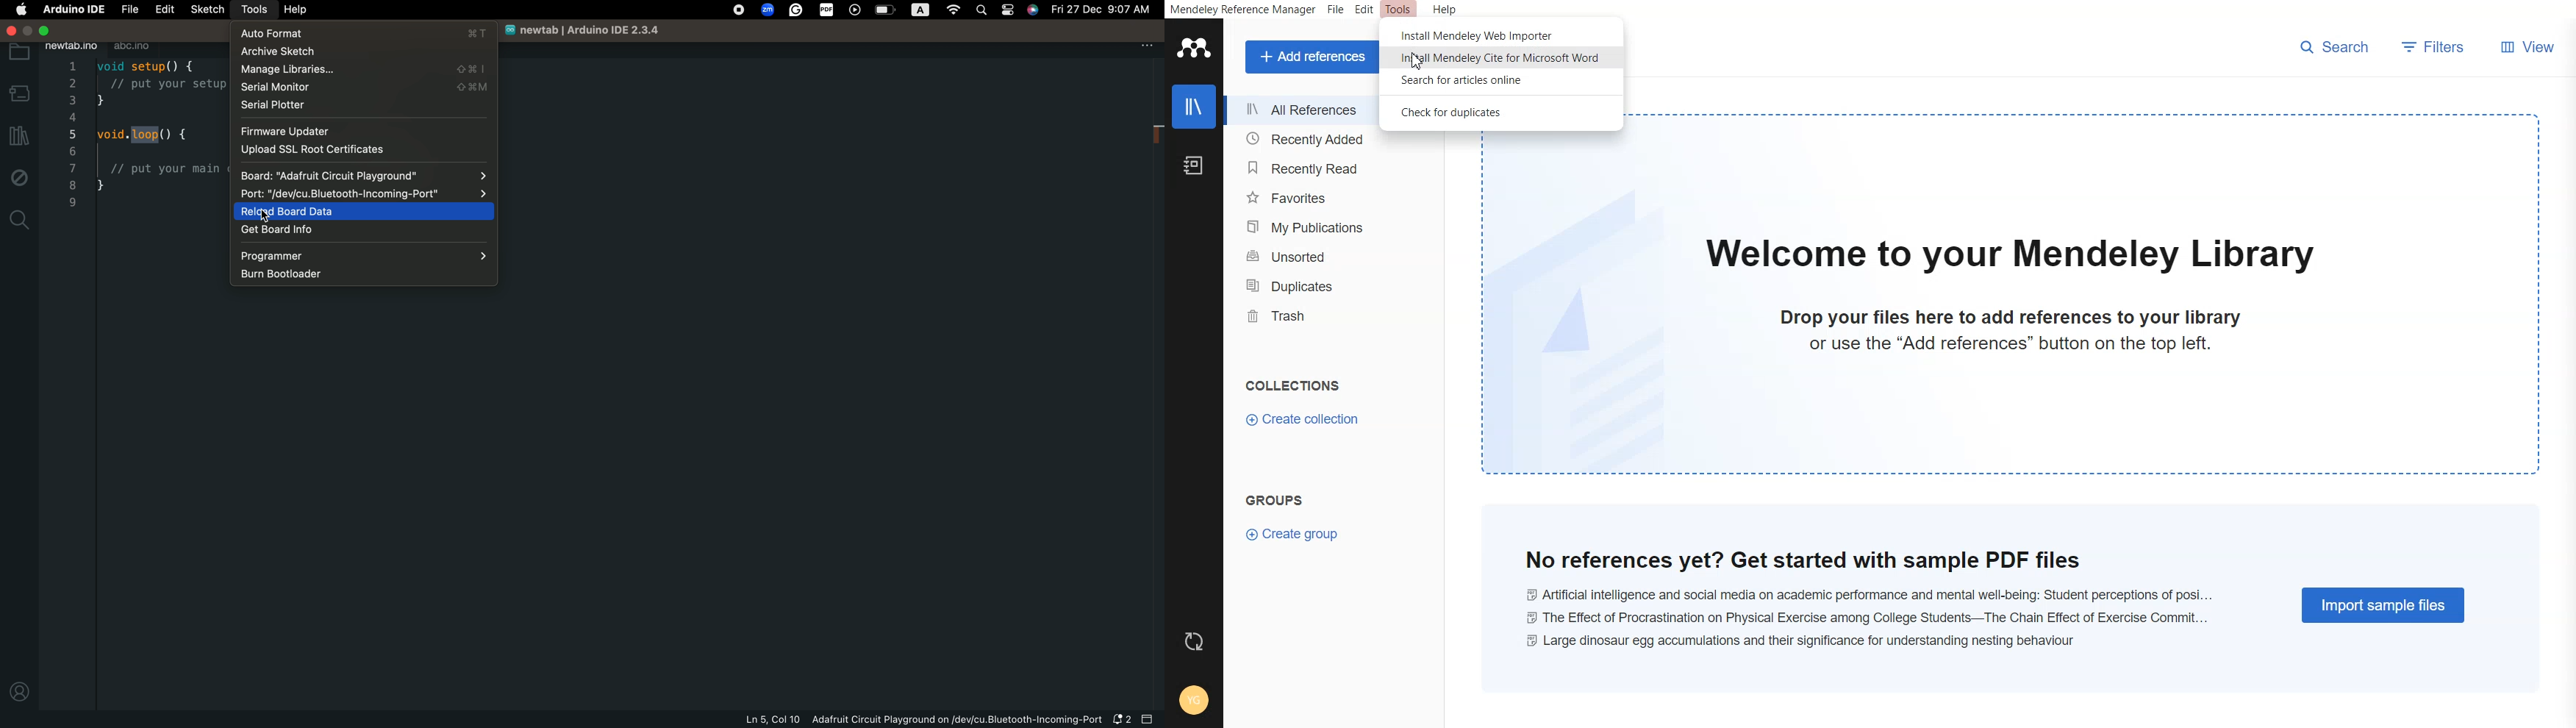 This screenshot has width=2576, height=728. I want to click on File, so click(1335, 9).